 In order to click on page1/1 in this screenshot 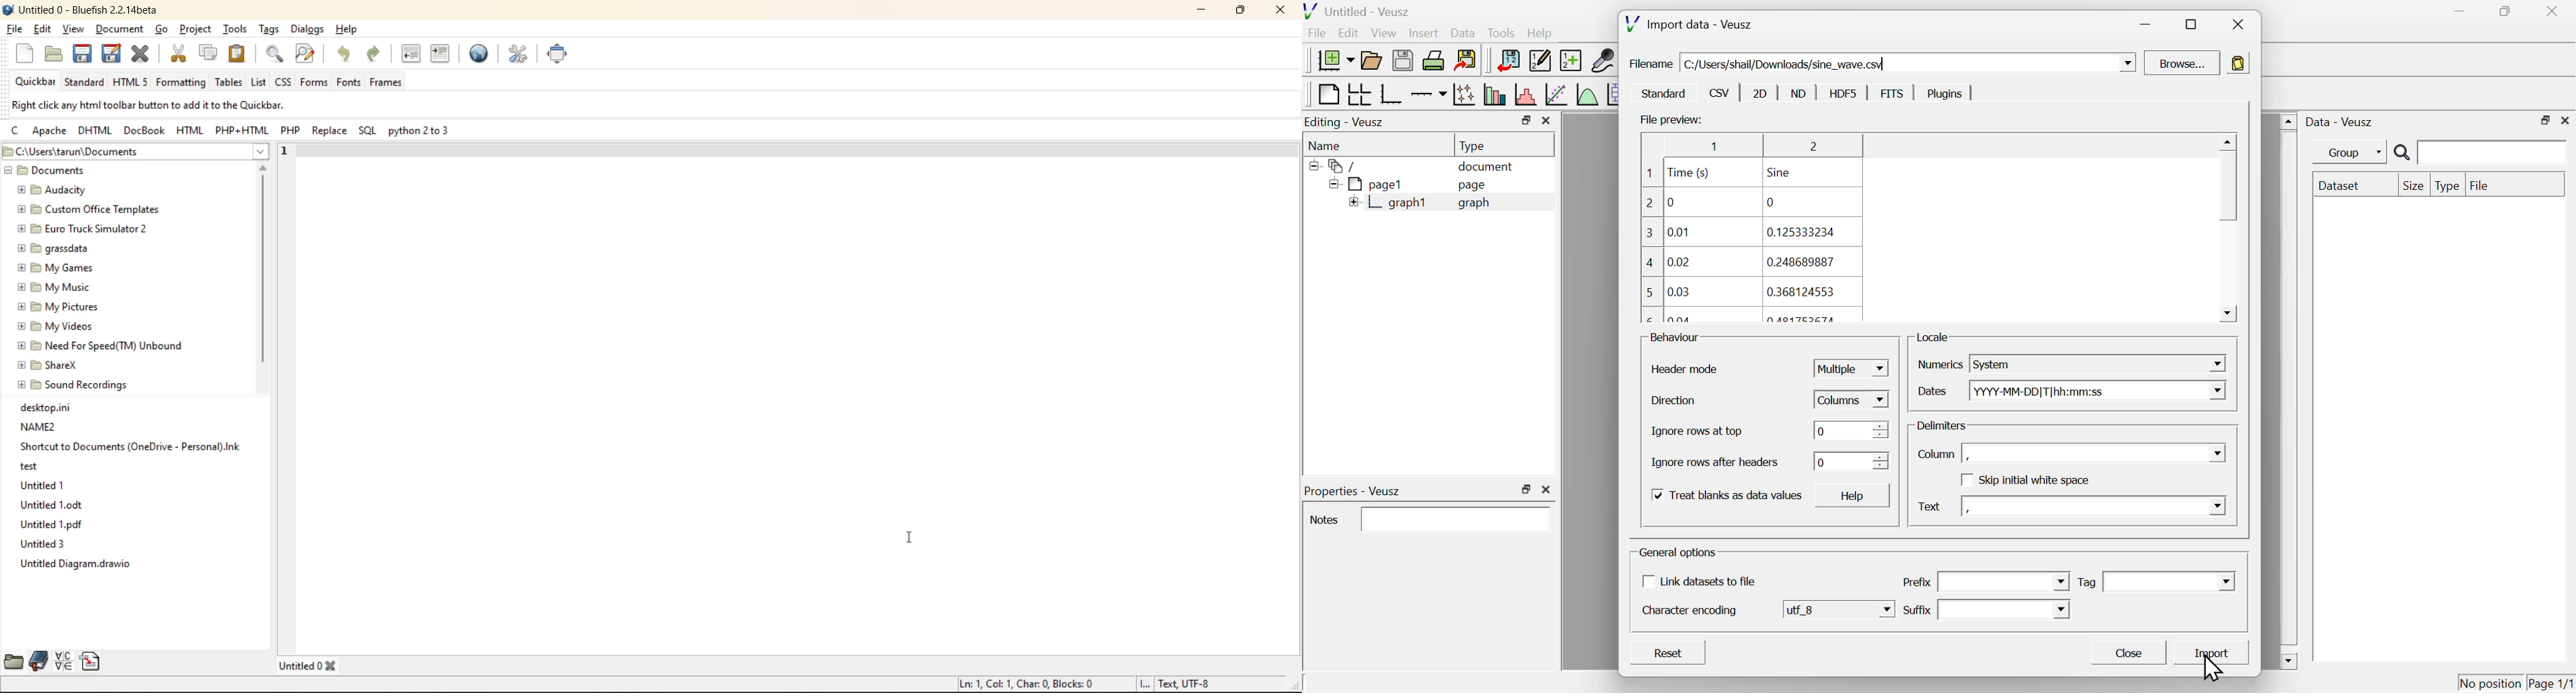, I will do `click(2552, 680)`.